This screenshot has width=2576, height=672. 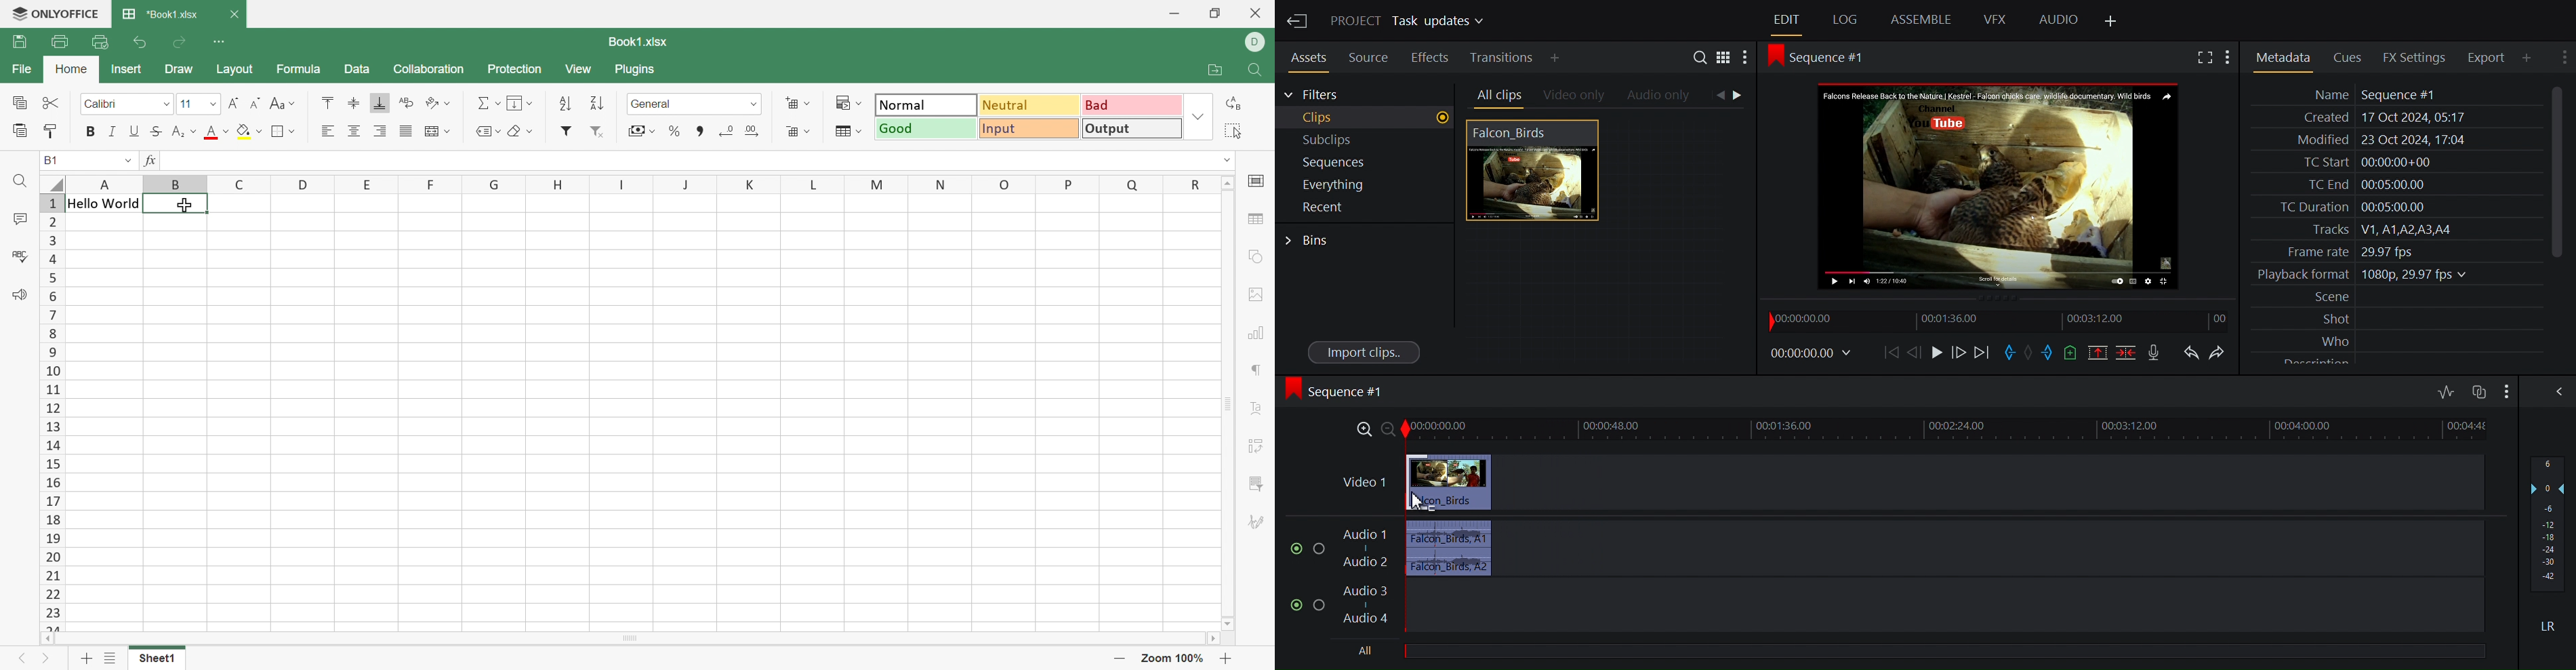 I want to click on Named ranges, so click(x=488, y=131).